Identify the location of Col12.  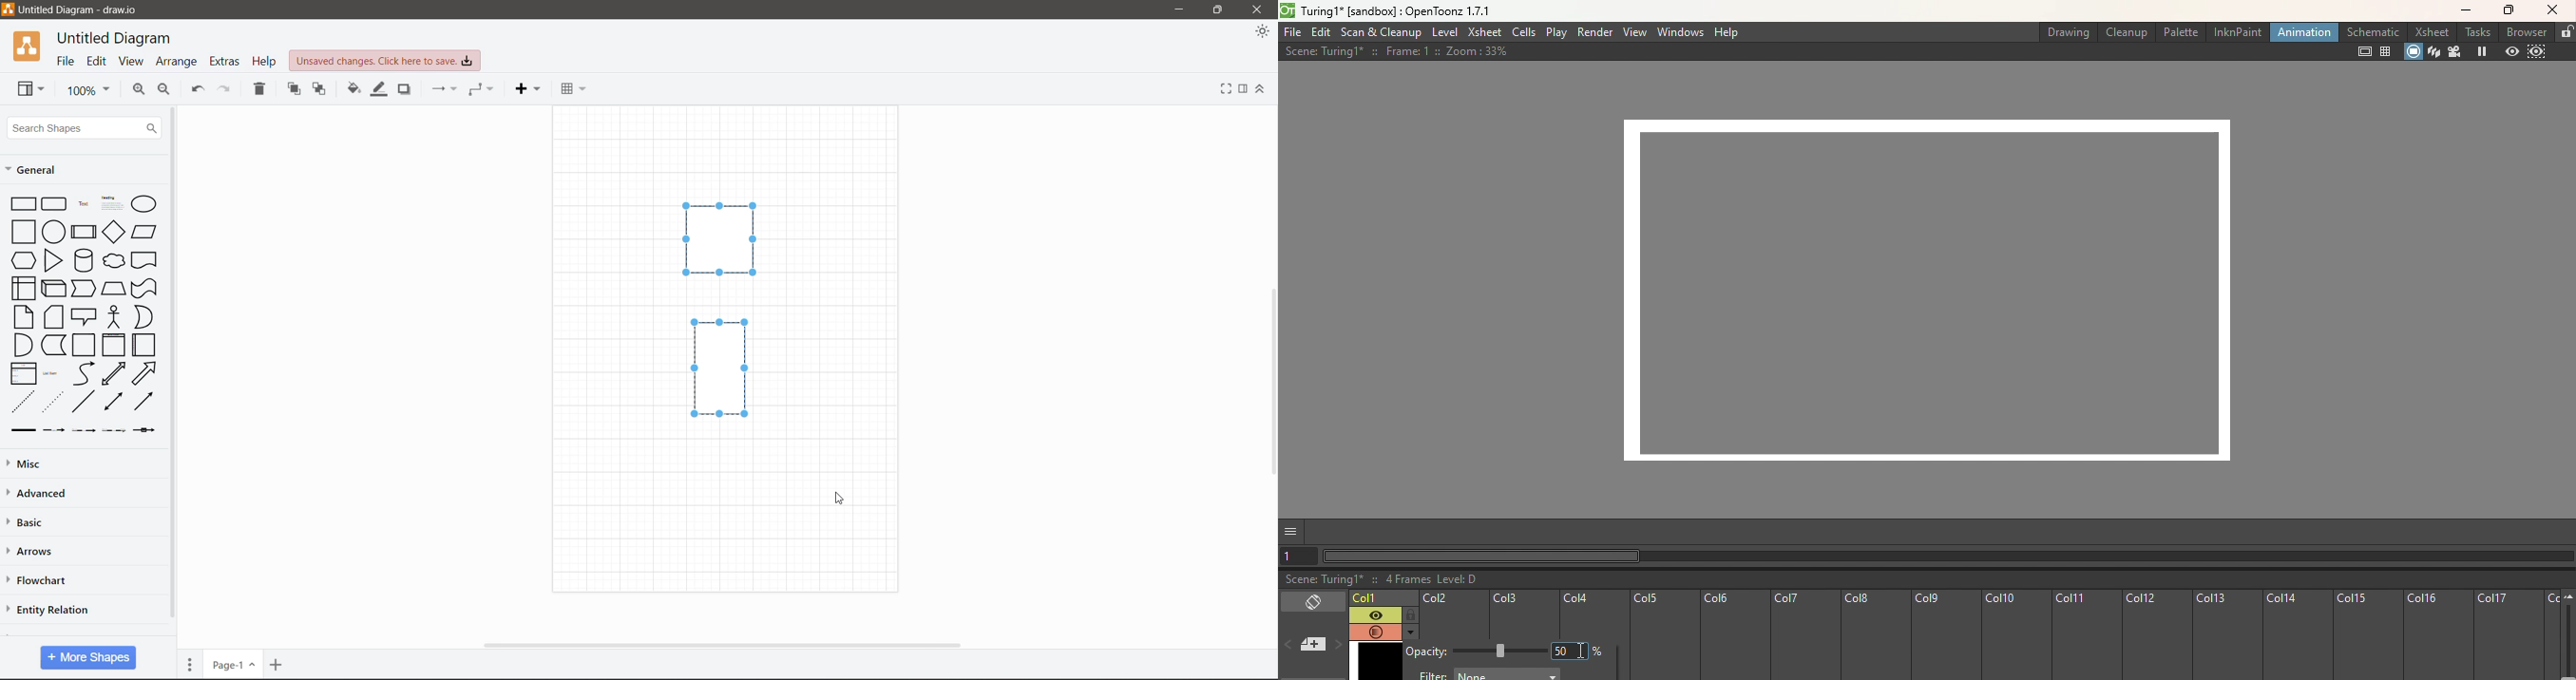
(2157, 635).